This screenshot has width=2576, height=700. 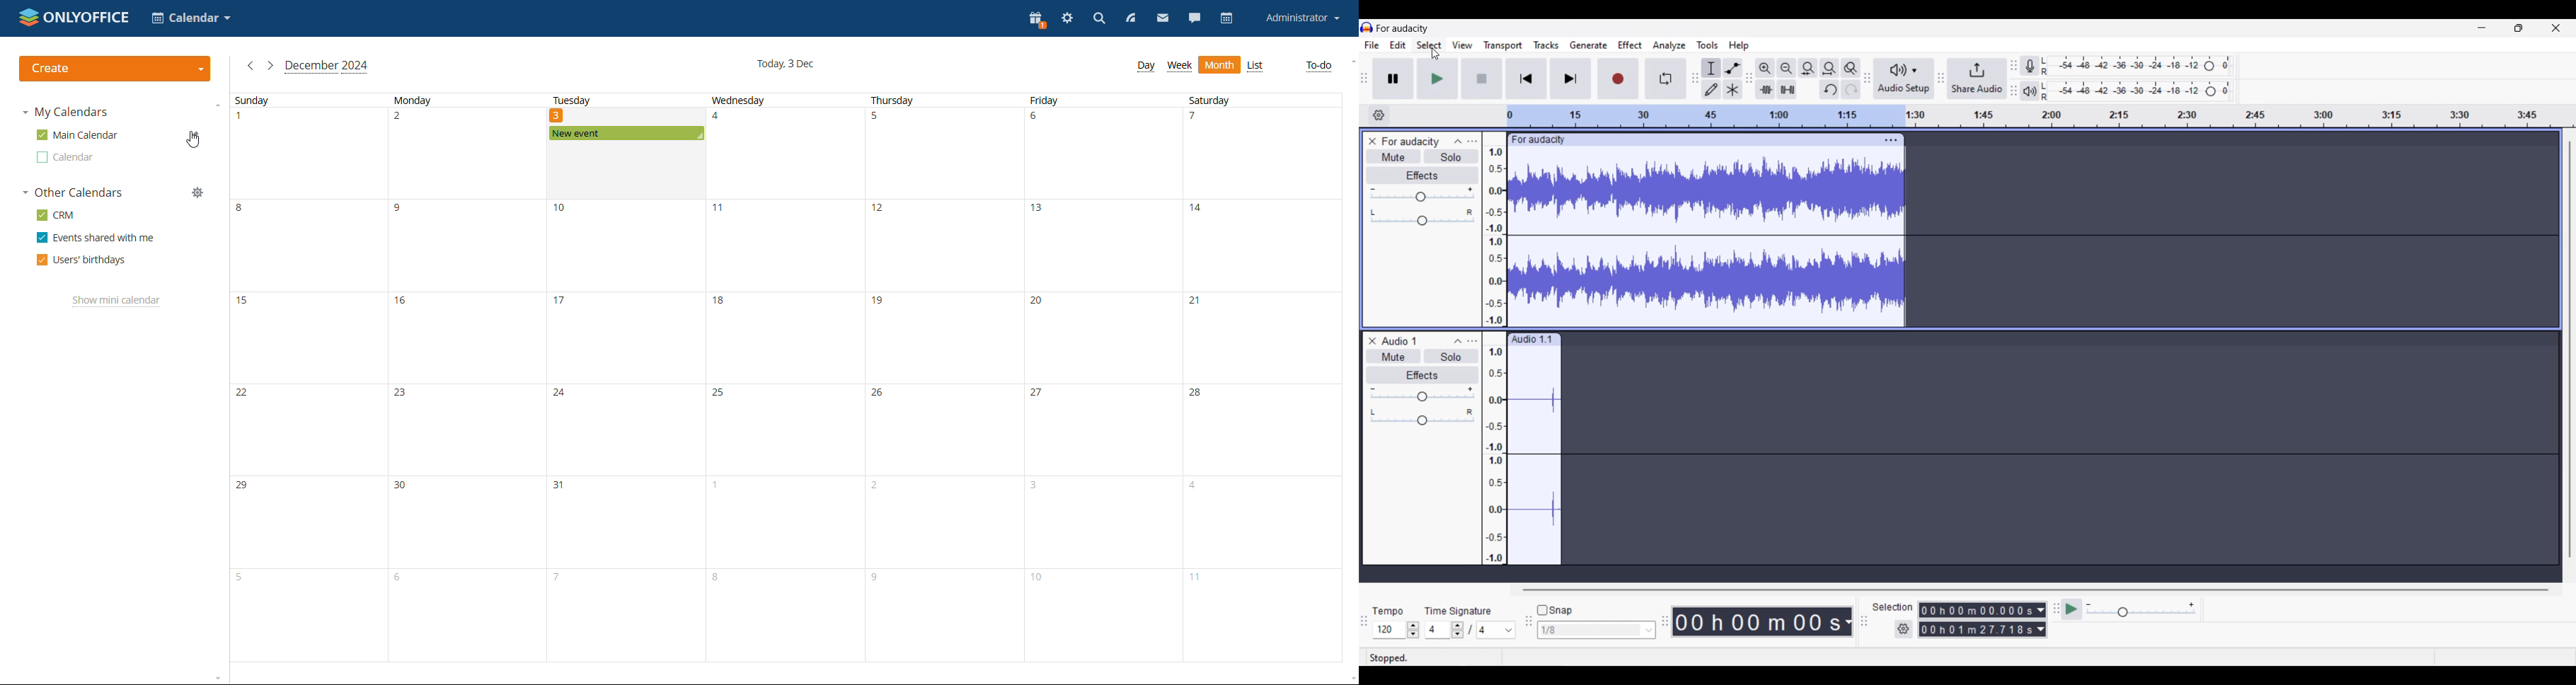 What do you see at coordinates (77, 135) in the screenshot?
I see `msin calendar` at bounding box center [77, 135].